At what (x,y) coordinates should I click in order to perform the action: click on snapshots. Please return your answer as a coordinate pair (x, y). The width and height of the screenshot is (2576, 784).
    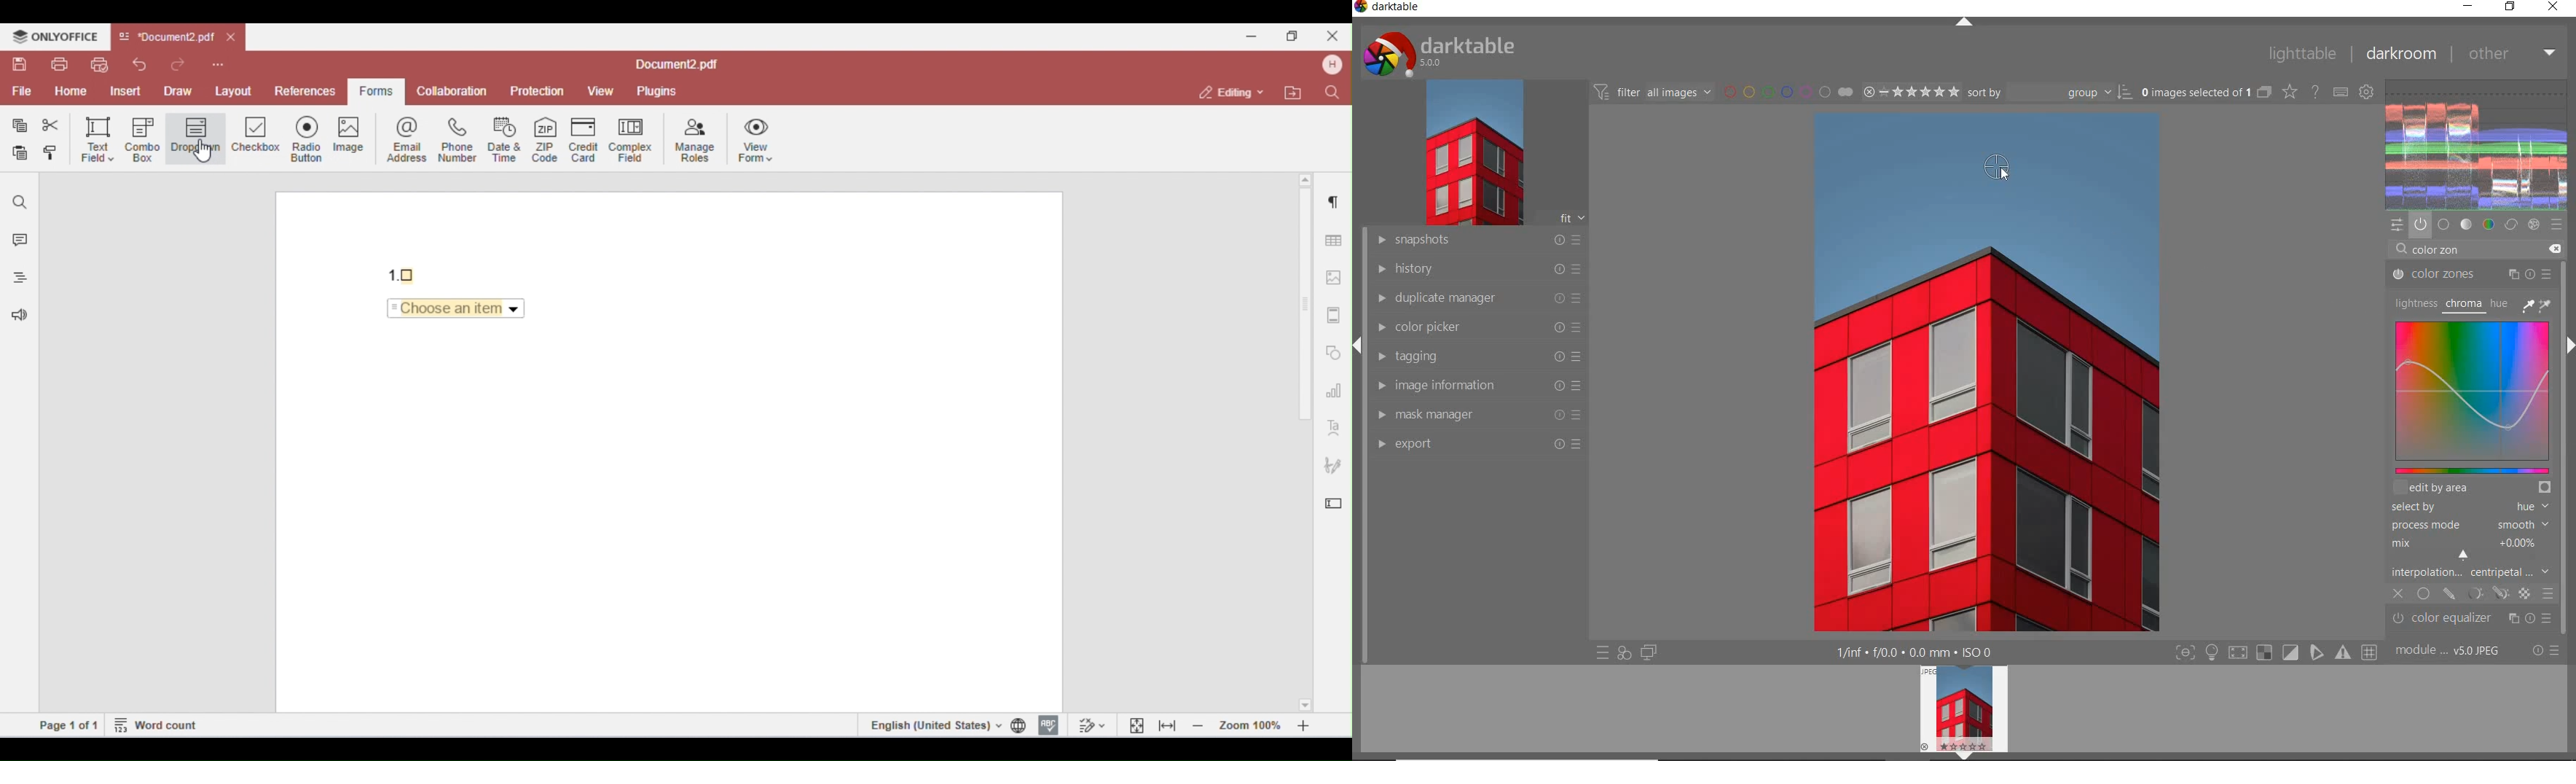
    Looking at the image, I should click on (1476, 242).